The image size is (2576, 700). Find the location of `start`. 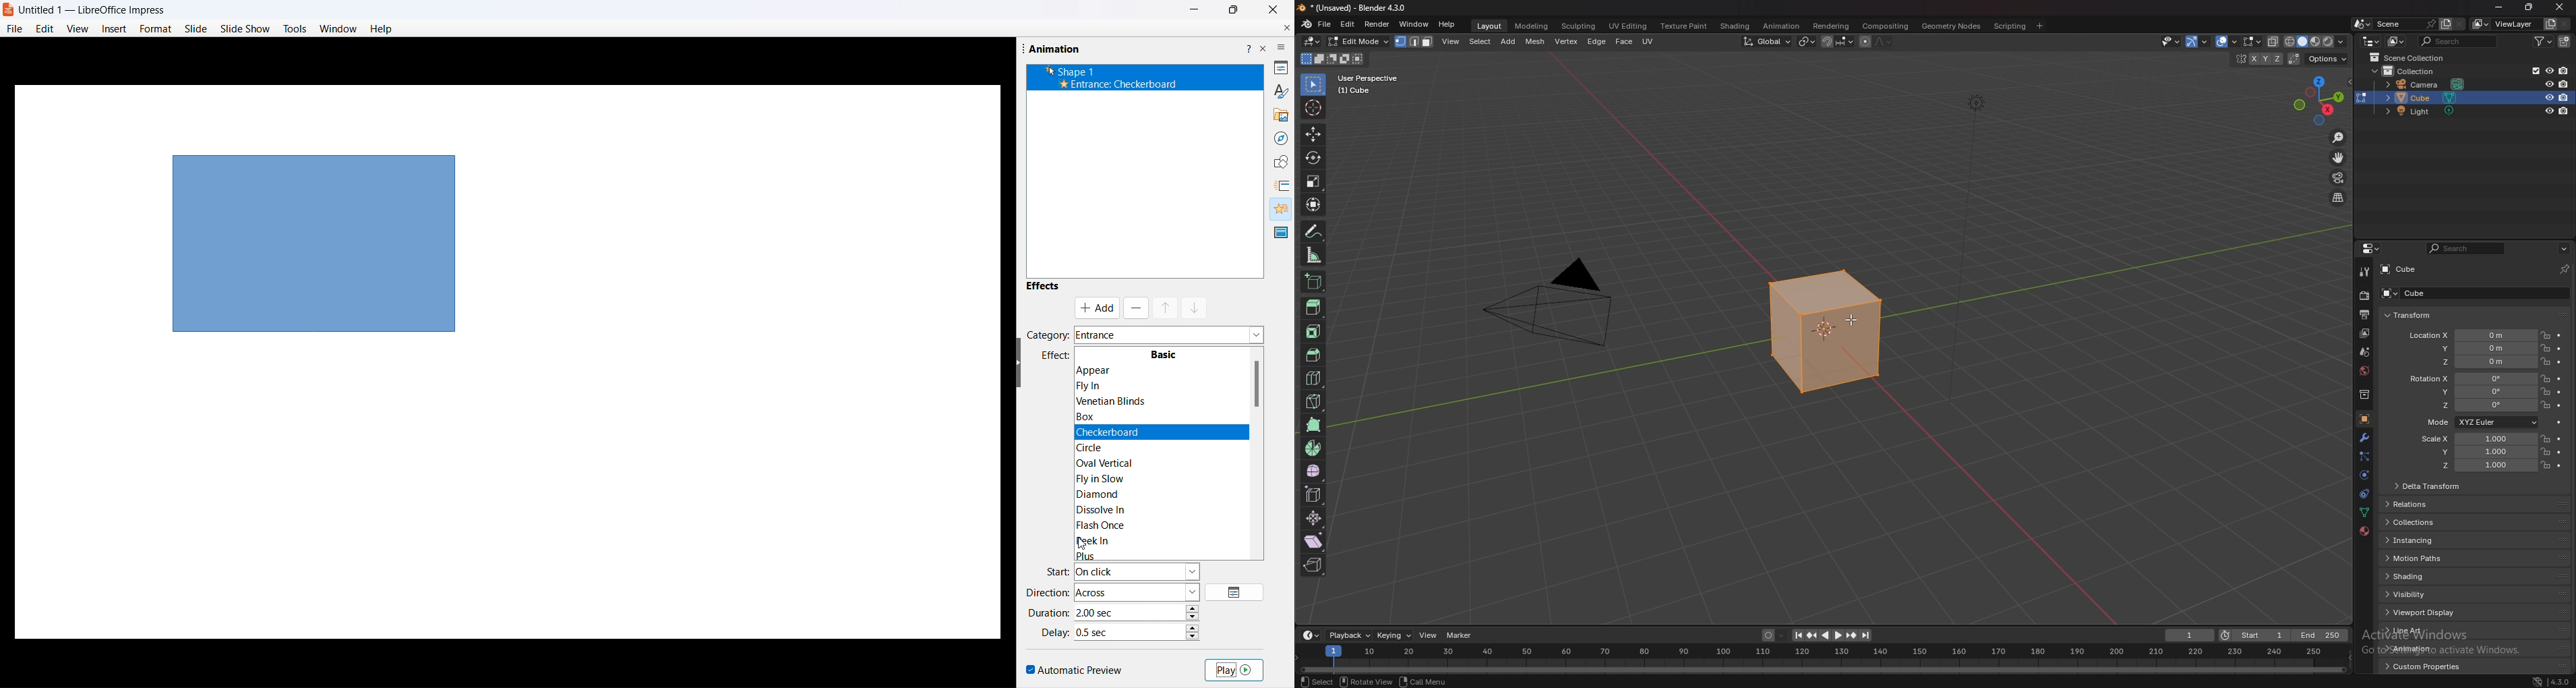

start is located at coordinates (2256, 637).